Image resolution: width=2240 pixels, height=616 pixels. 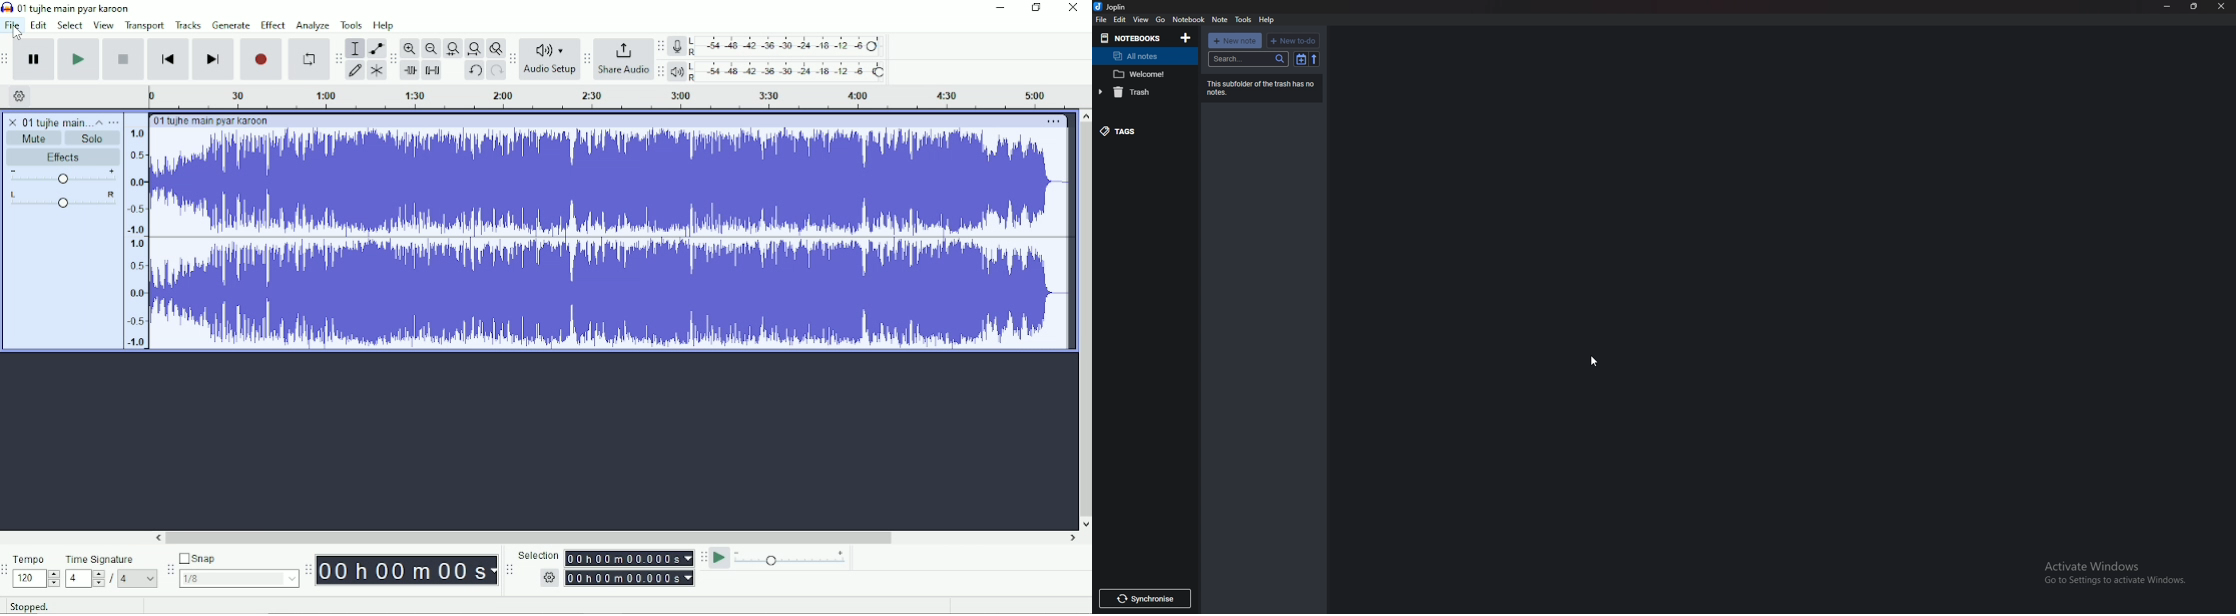 What do you see at coordinates (1162, 19) in the screenshot?
I see `go` at bounding box center [1162, 19].